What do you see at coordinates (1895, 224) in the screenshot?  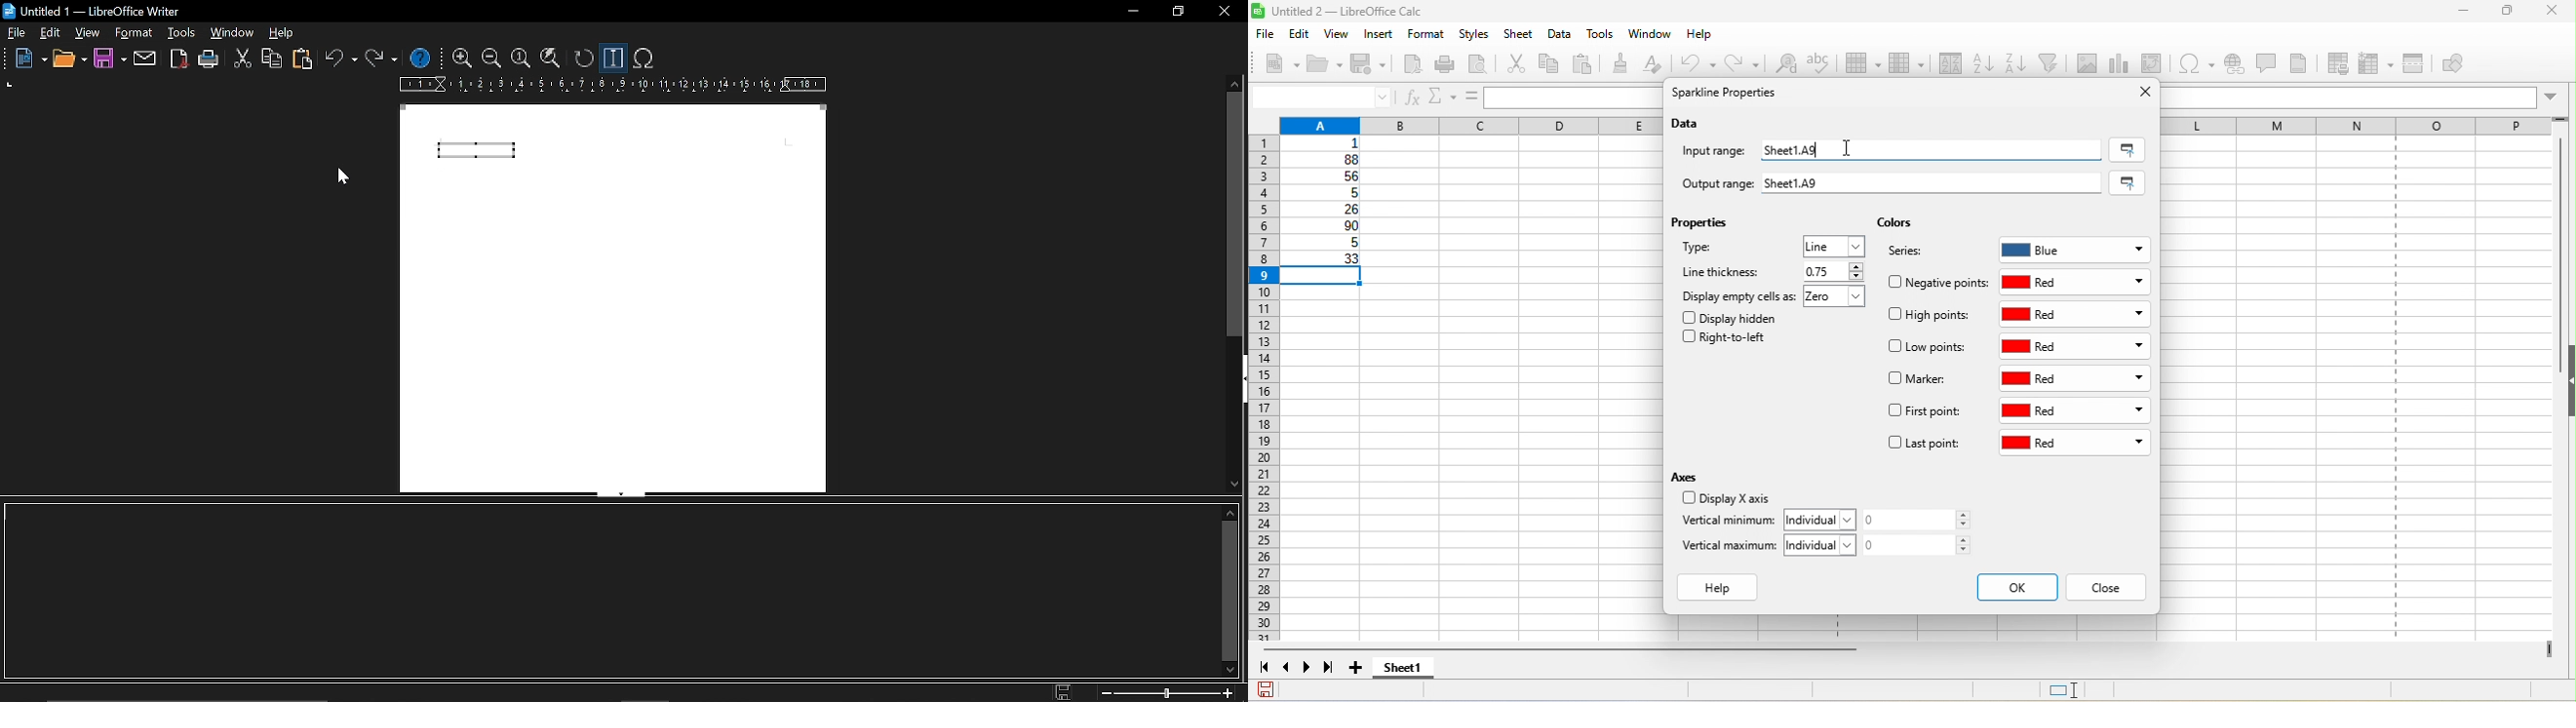 I see `colors` at bounding box center [1895, 224].